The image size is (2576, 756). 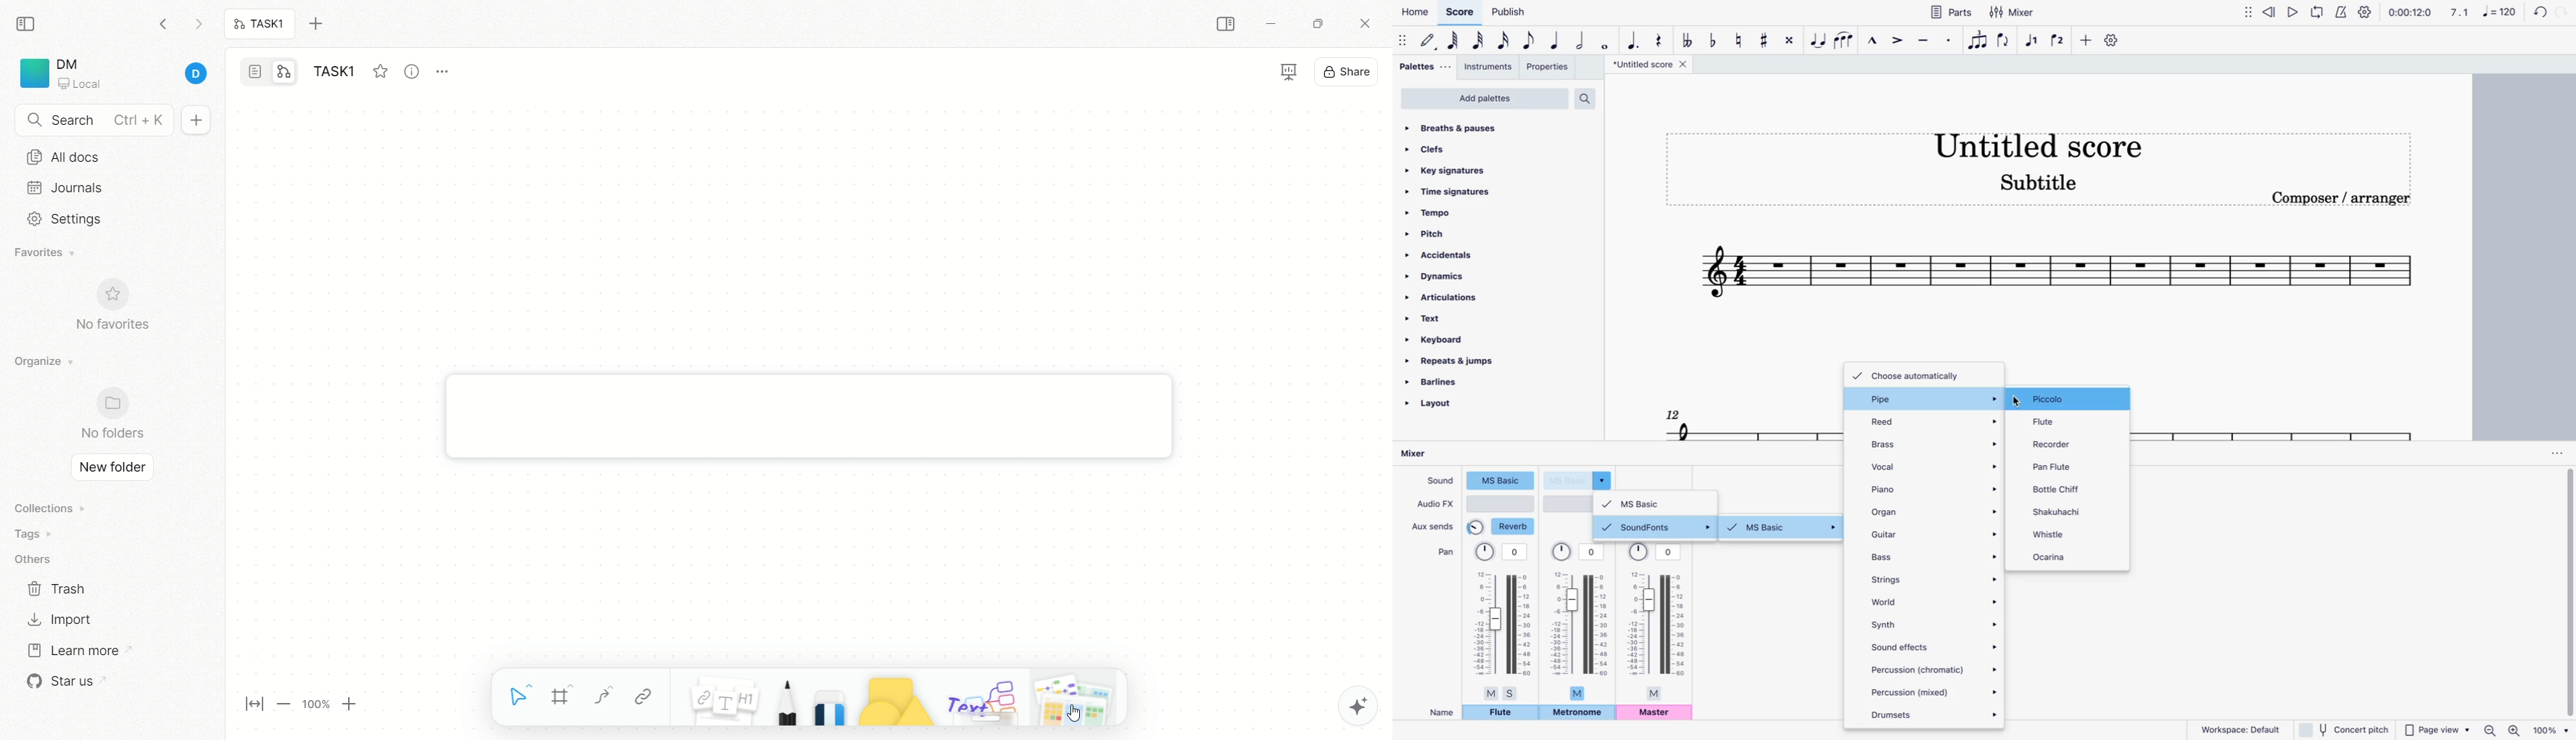 I want to click on barlines, so click(x=1459, y=381).